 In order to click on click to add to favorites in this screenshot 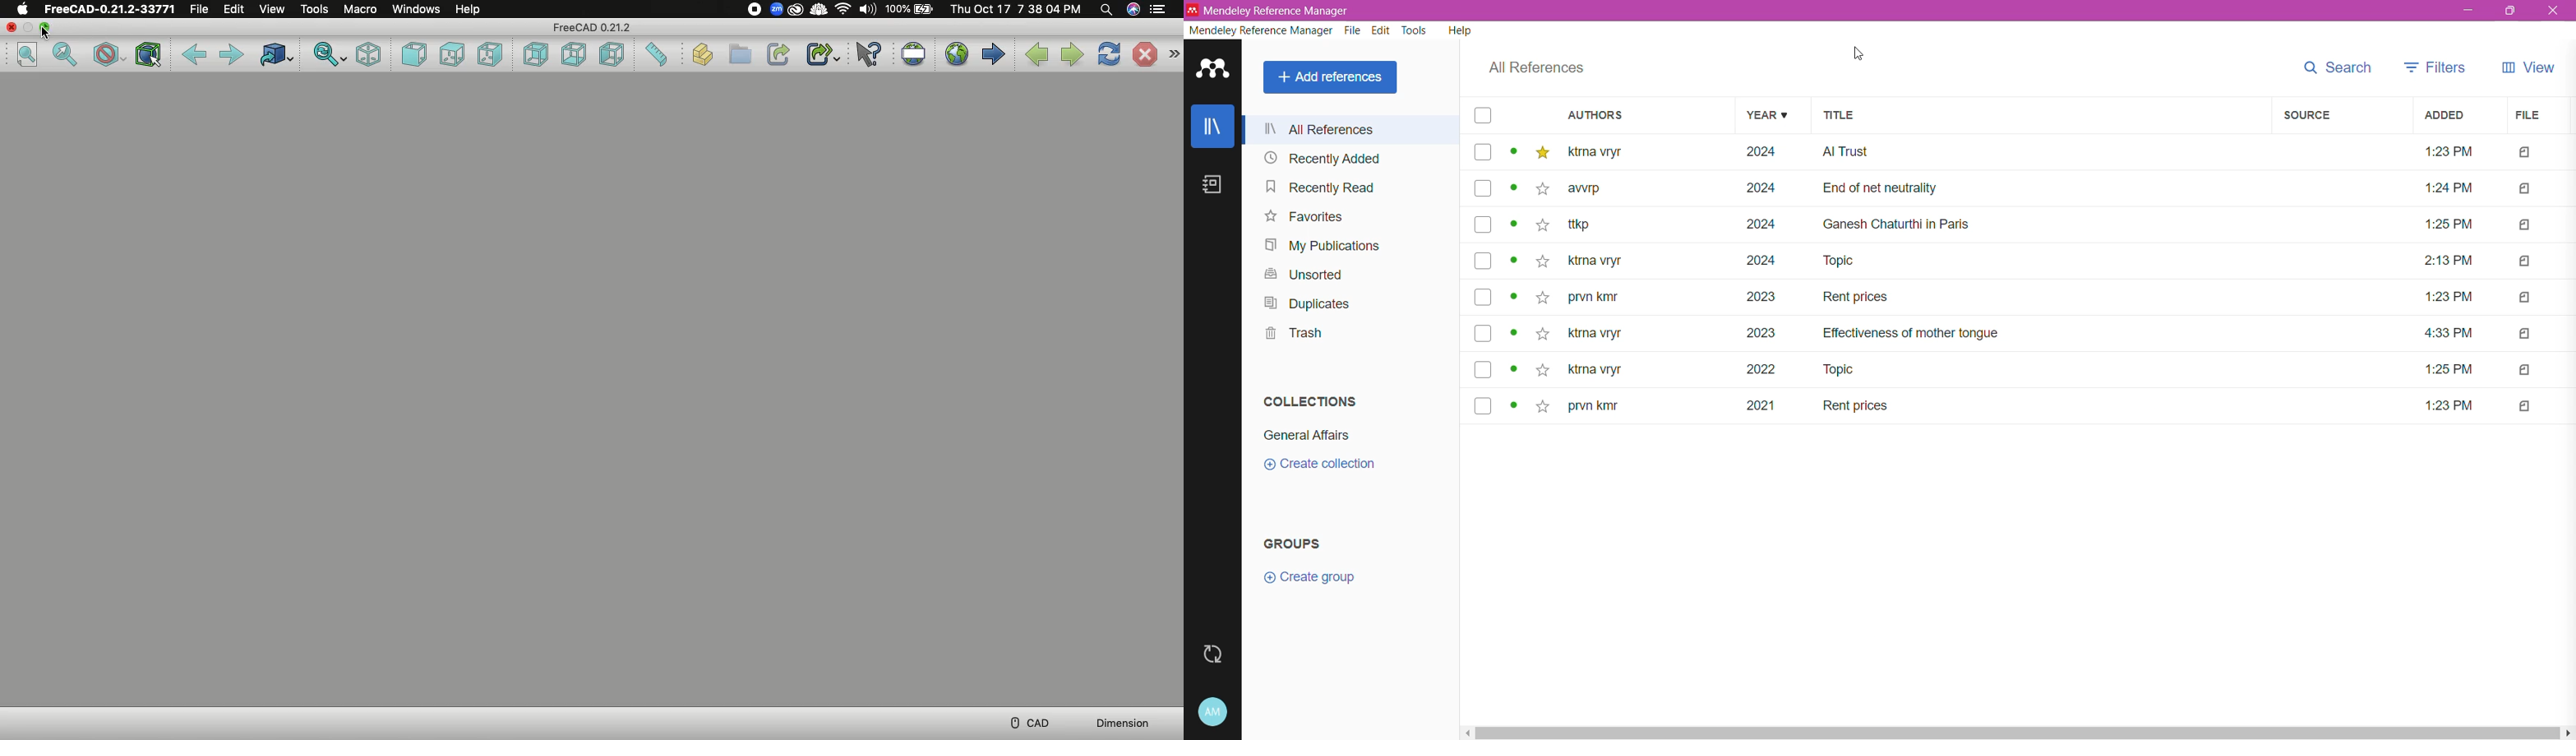, I will do `click(1543, 261)`.